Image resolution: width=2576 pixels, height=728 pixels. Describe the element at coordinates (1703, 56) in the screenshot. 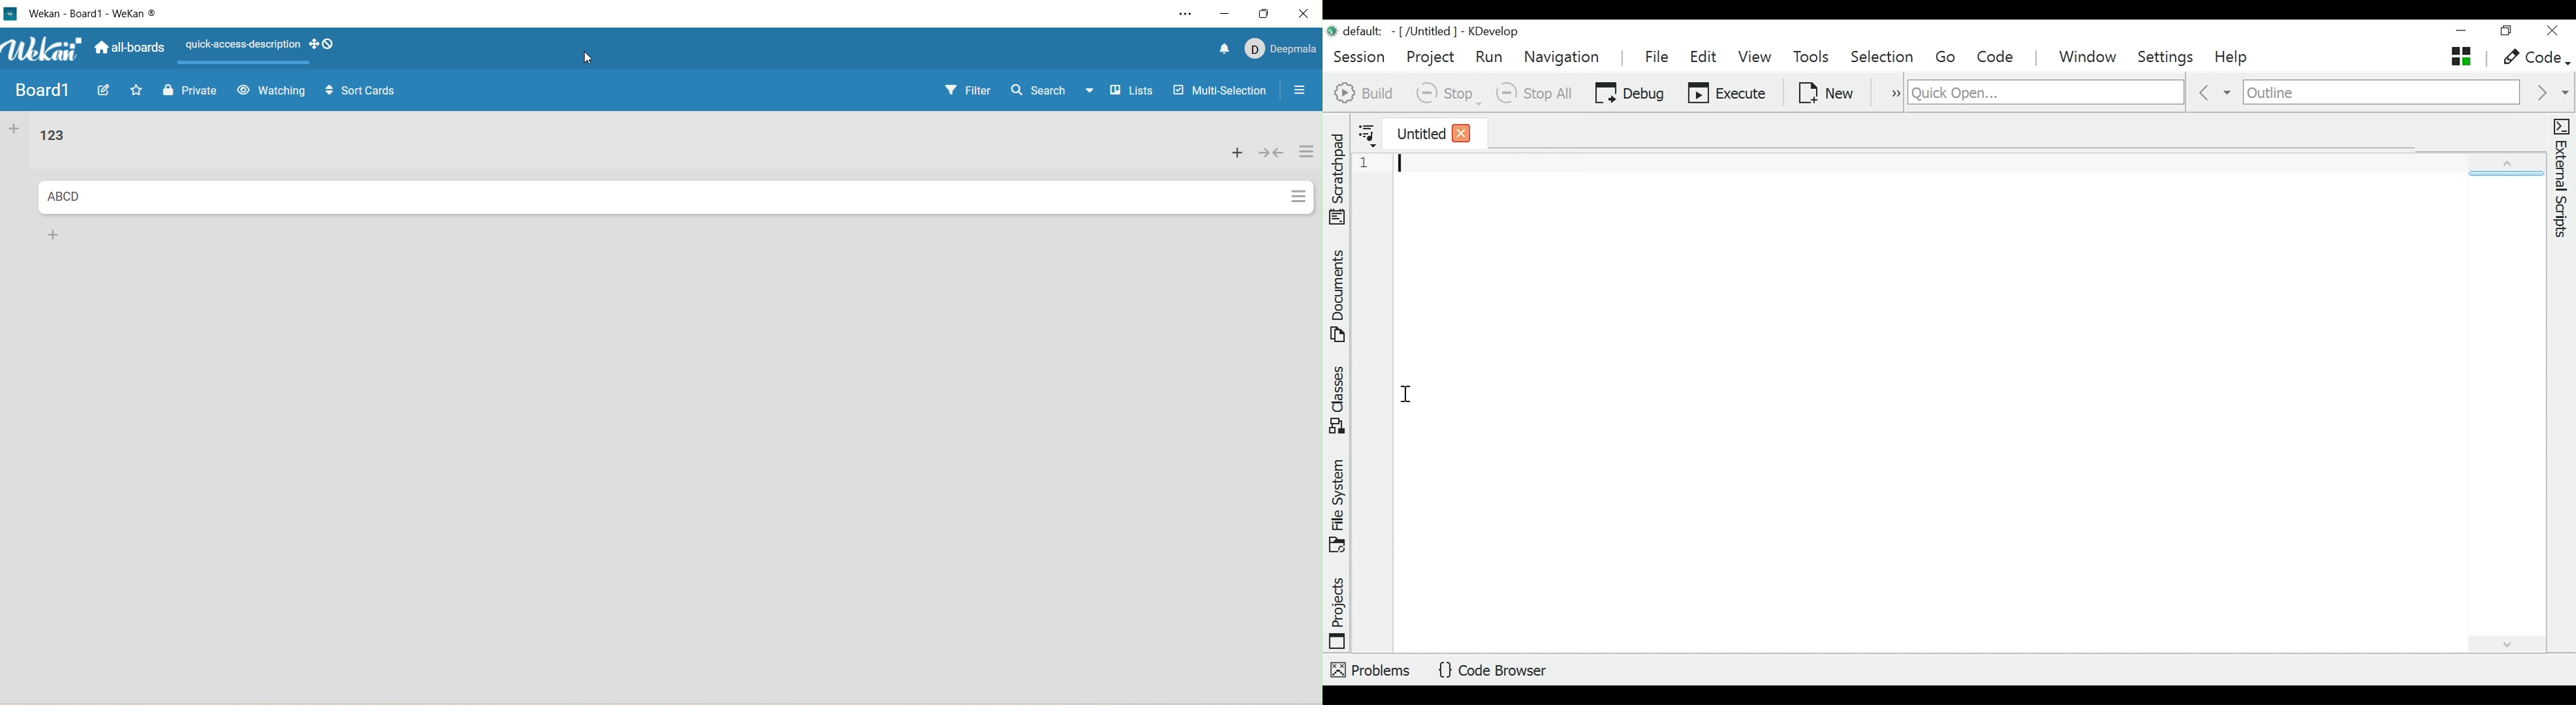

I see `Edit` at that location.